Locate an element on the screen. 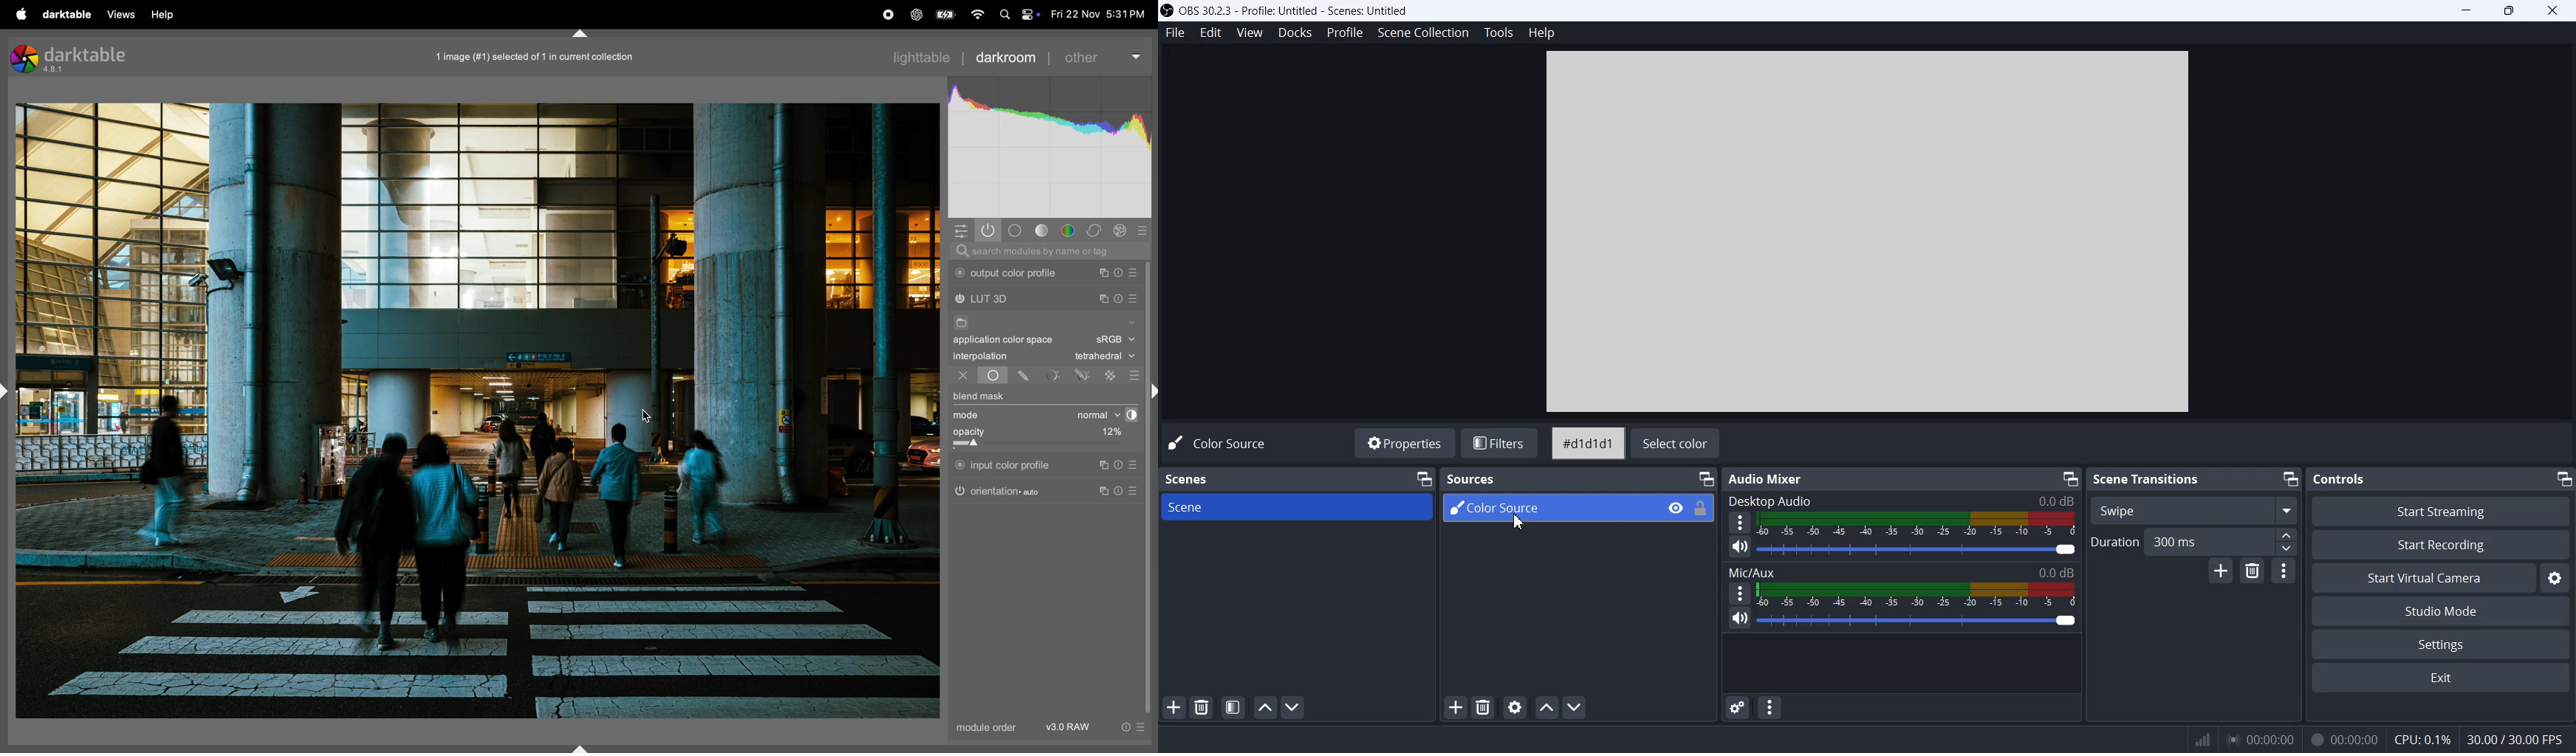 The image size is (2576, 756). other is located at coordinates (1102, 53).